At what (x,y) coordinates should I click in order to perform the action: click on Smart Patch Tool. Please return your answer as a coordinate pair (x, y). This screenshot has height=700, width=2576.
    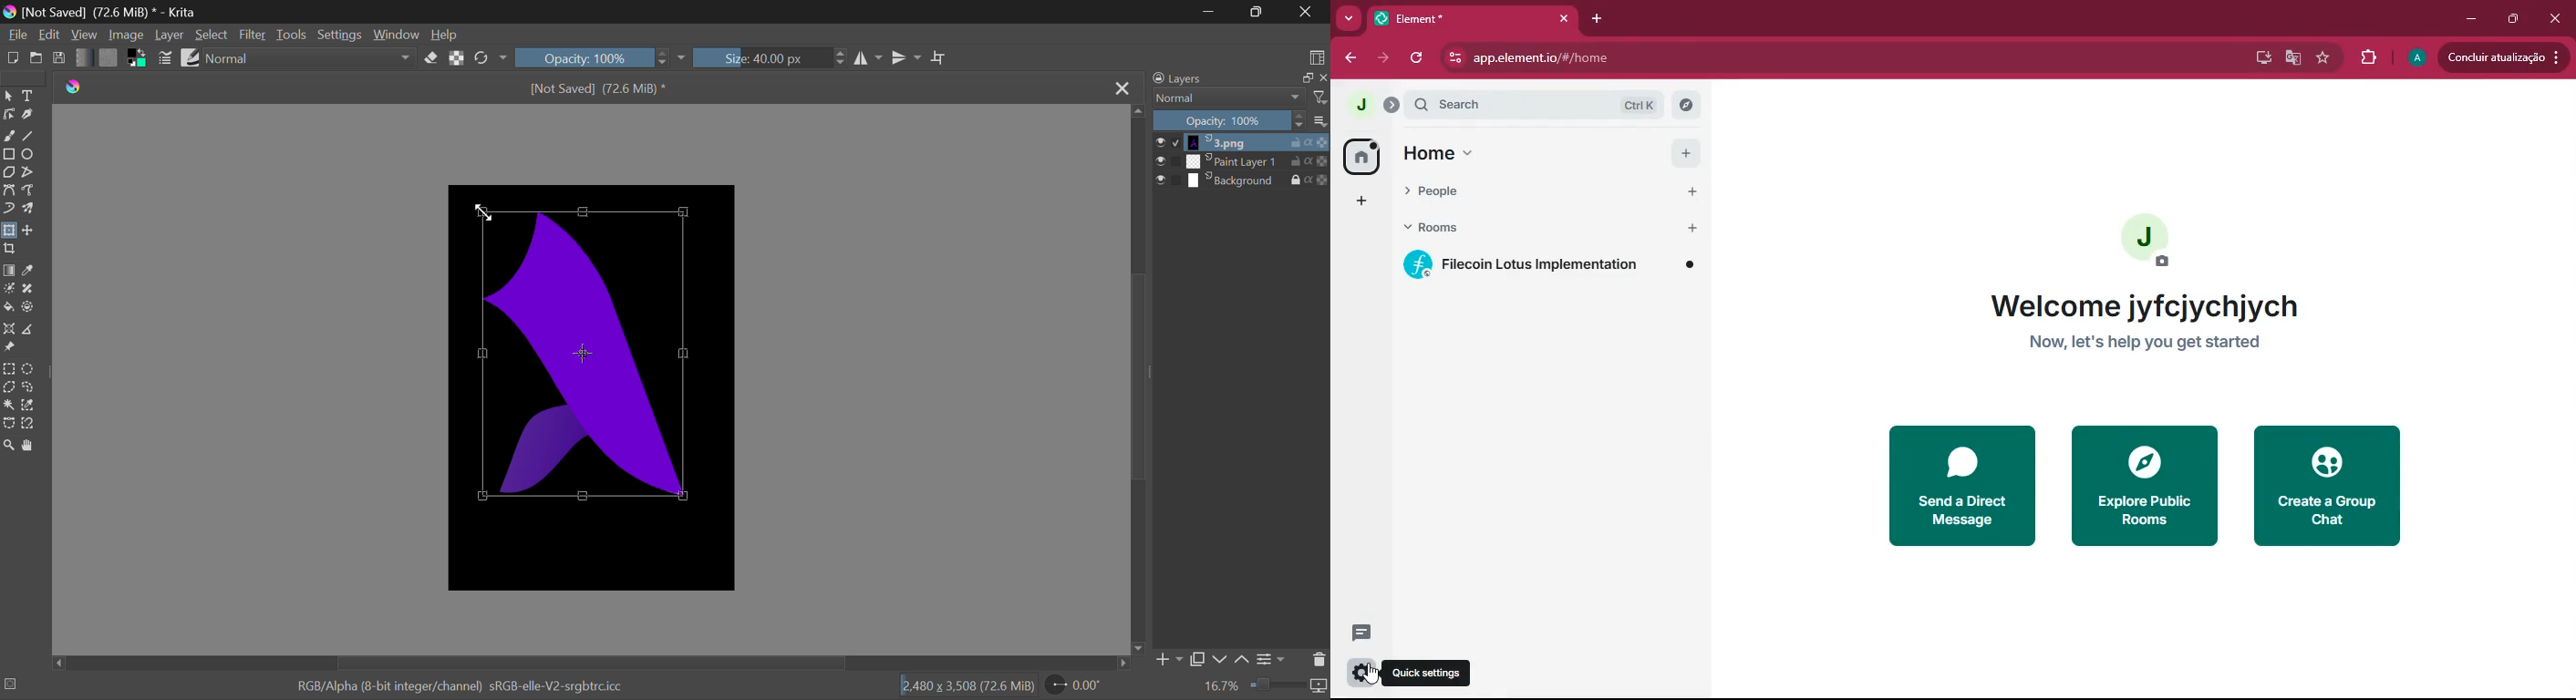
    Looking at the image, I should click on (32, 289).